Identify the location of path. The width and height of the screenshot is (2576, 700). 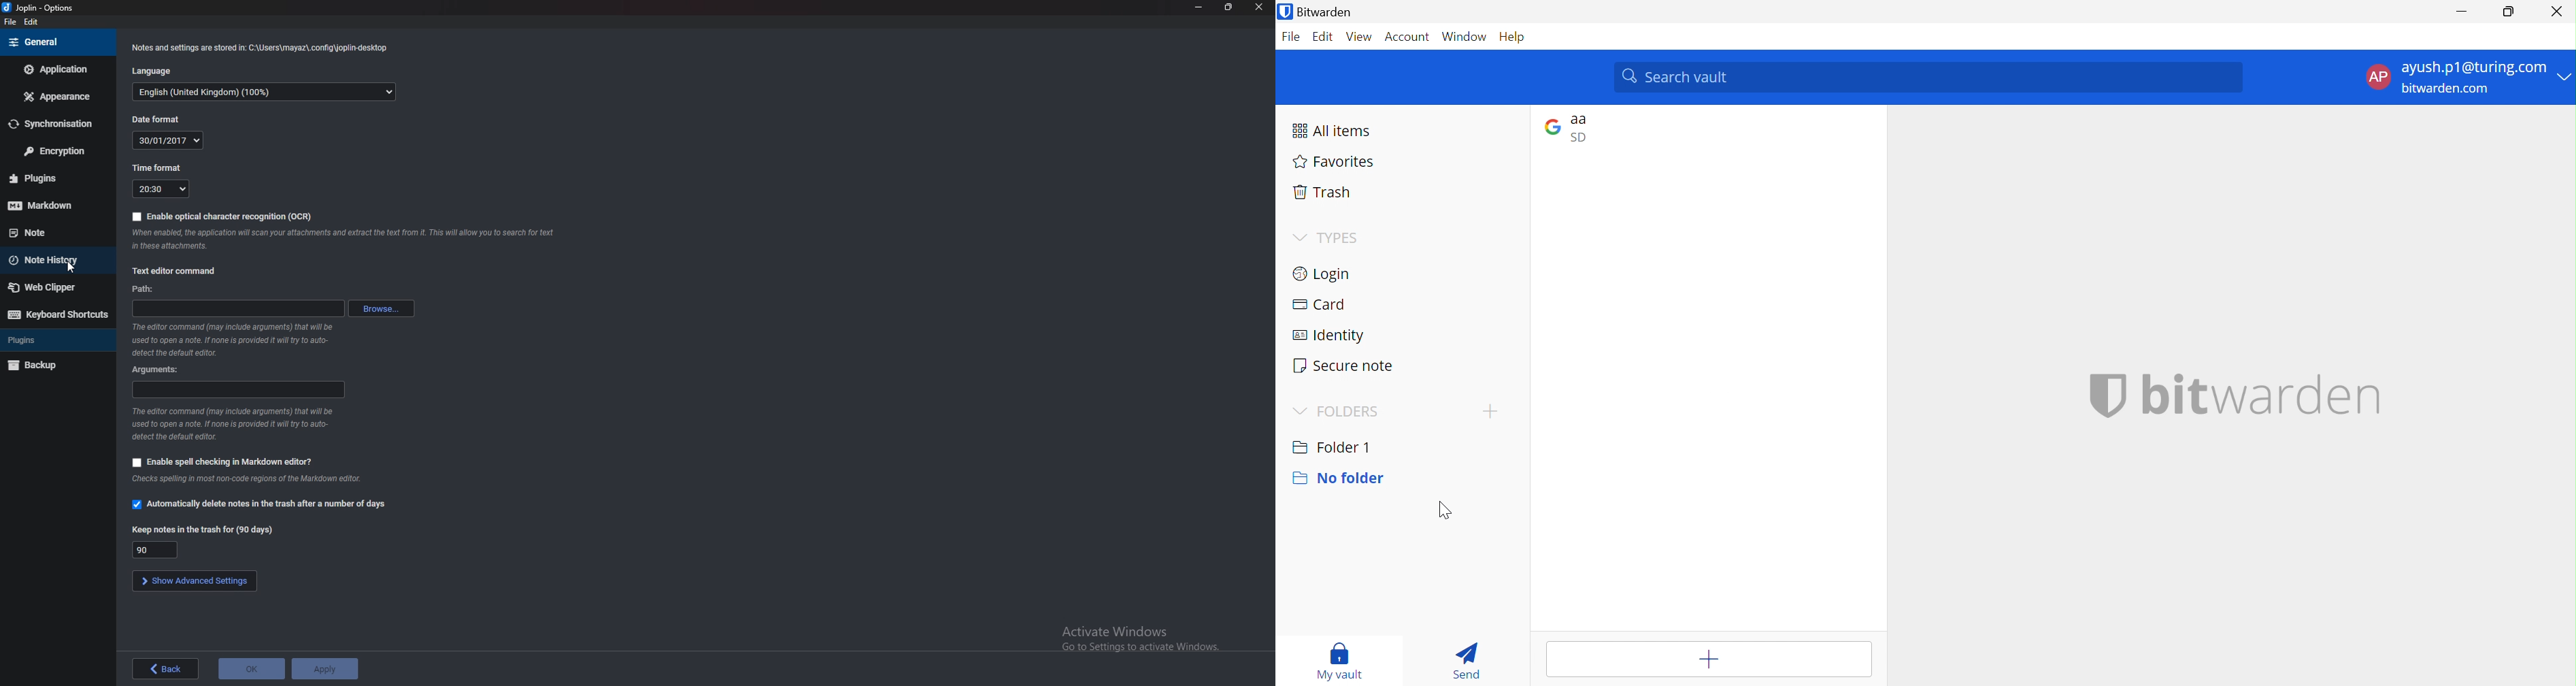
(144, 289).